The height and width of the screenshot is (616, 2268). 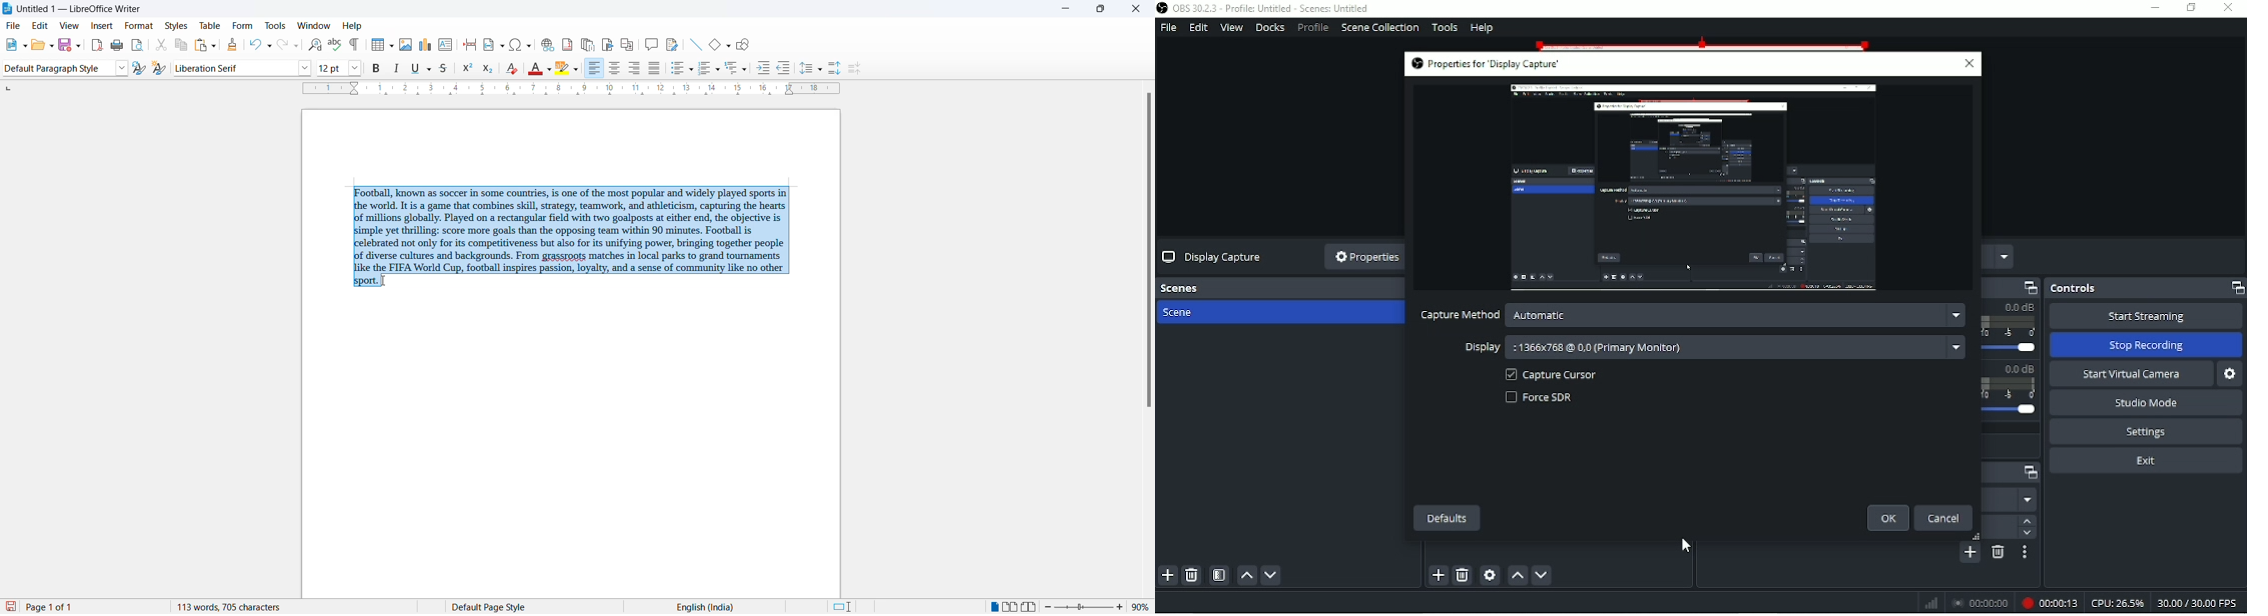 I want to click on Graph, so click(x=1932, y=602).